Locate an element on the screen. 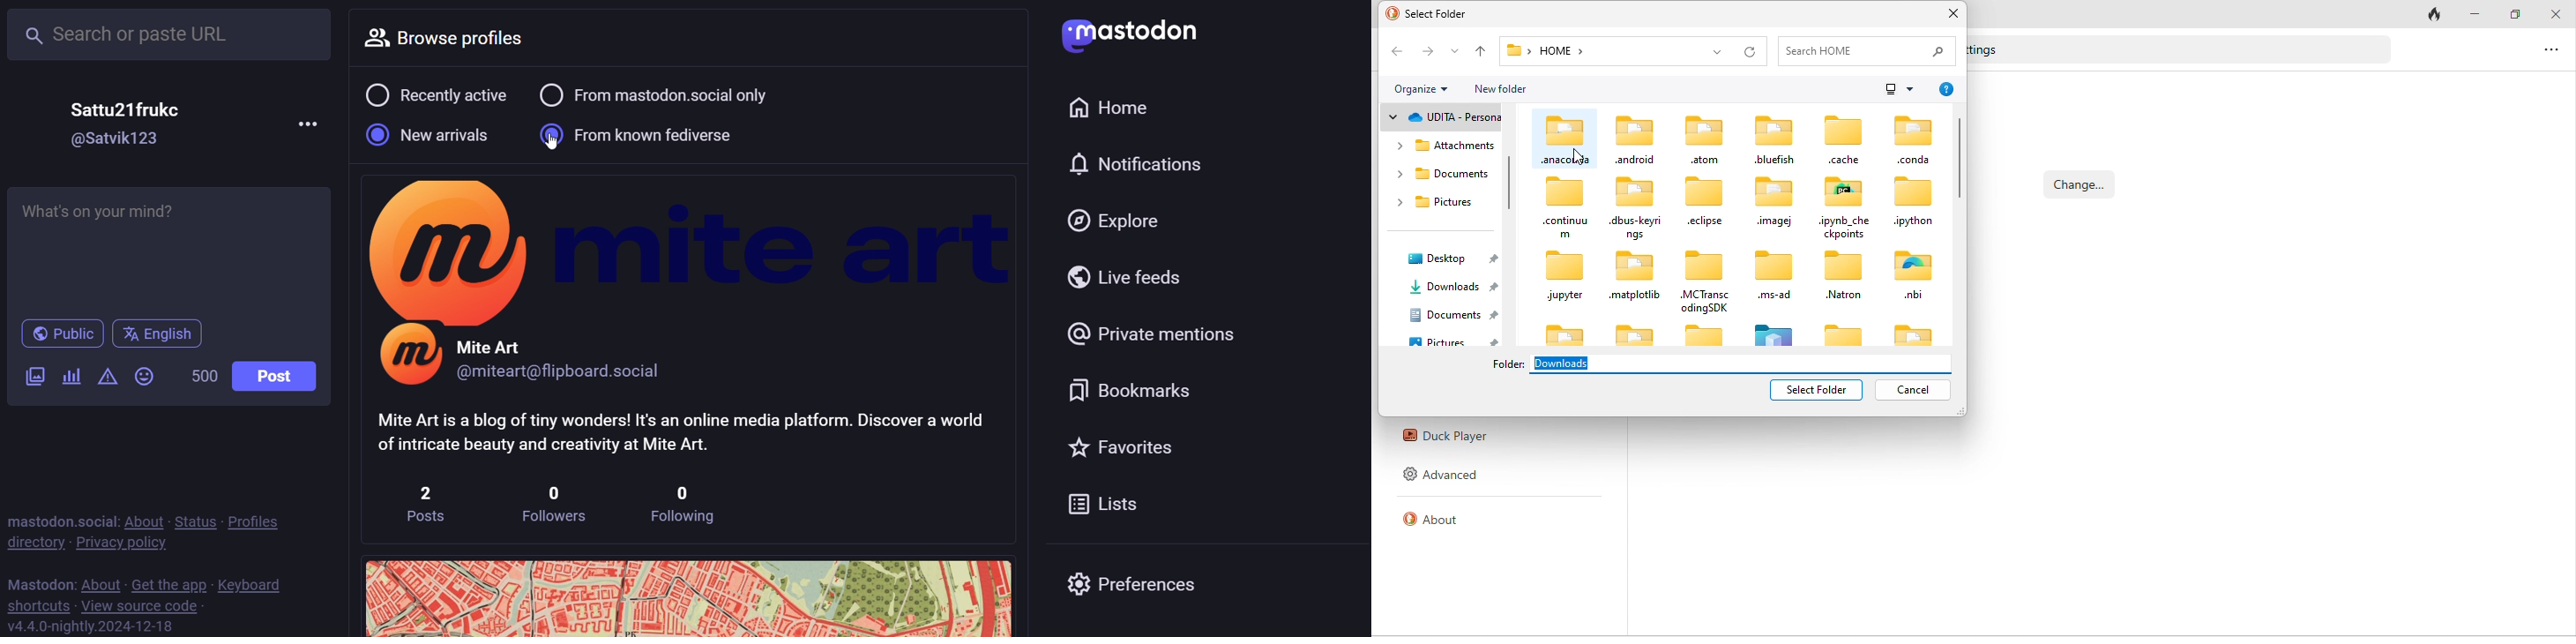 This screenshot has width=2576, height=644. recently active is located at coordinates (436, 94).